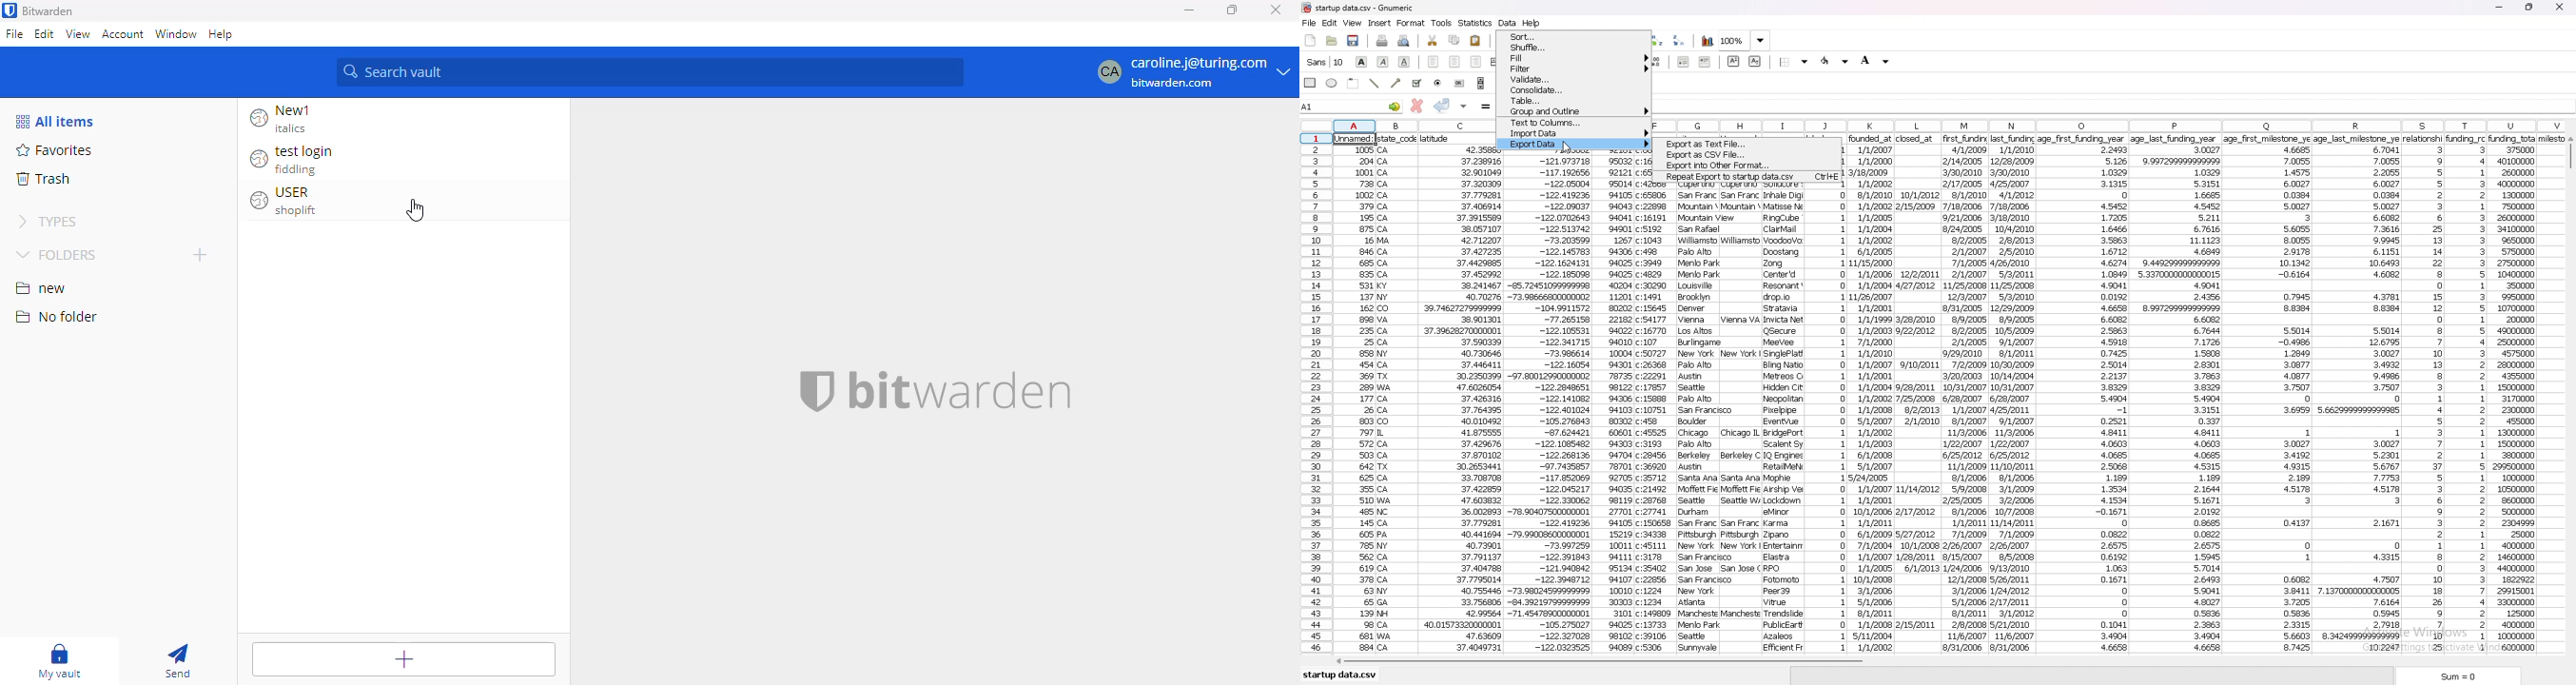  What do you see at coordinates (1354, 41) in the screenshot?
I see `save` at bounding box center [1354, 41].